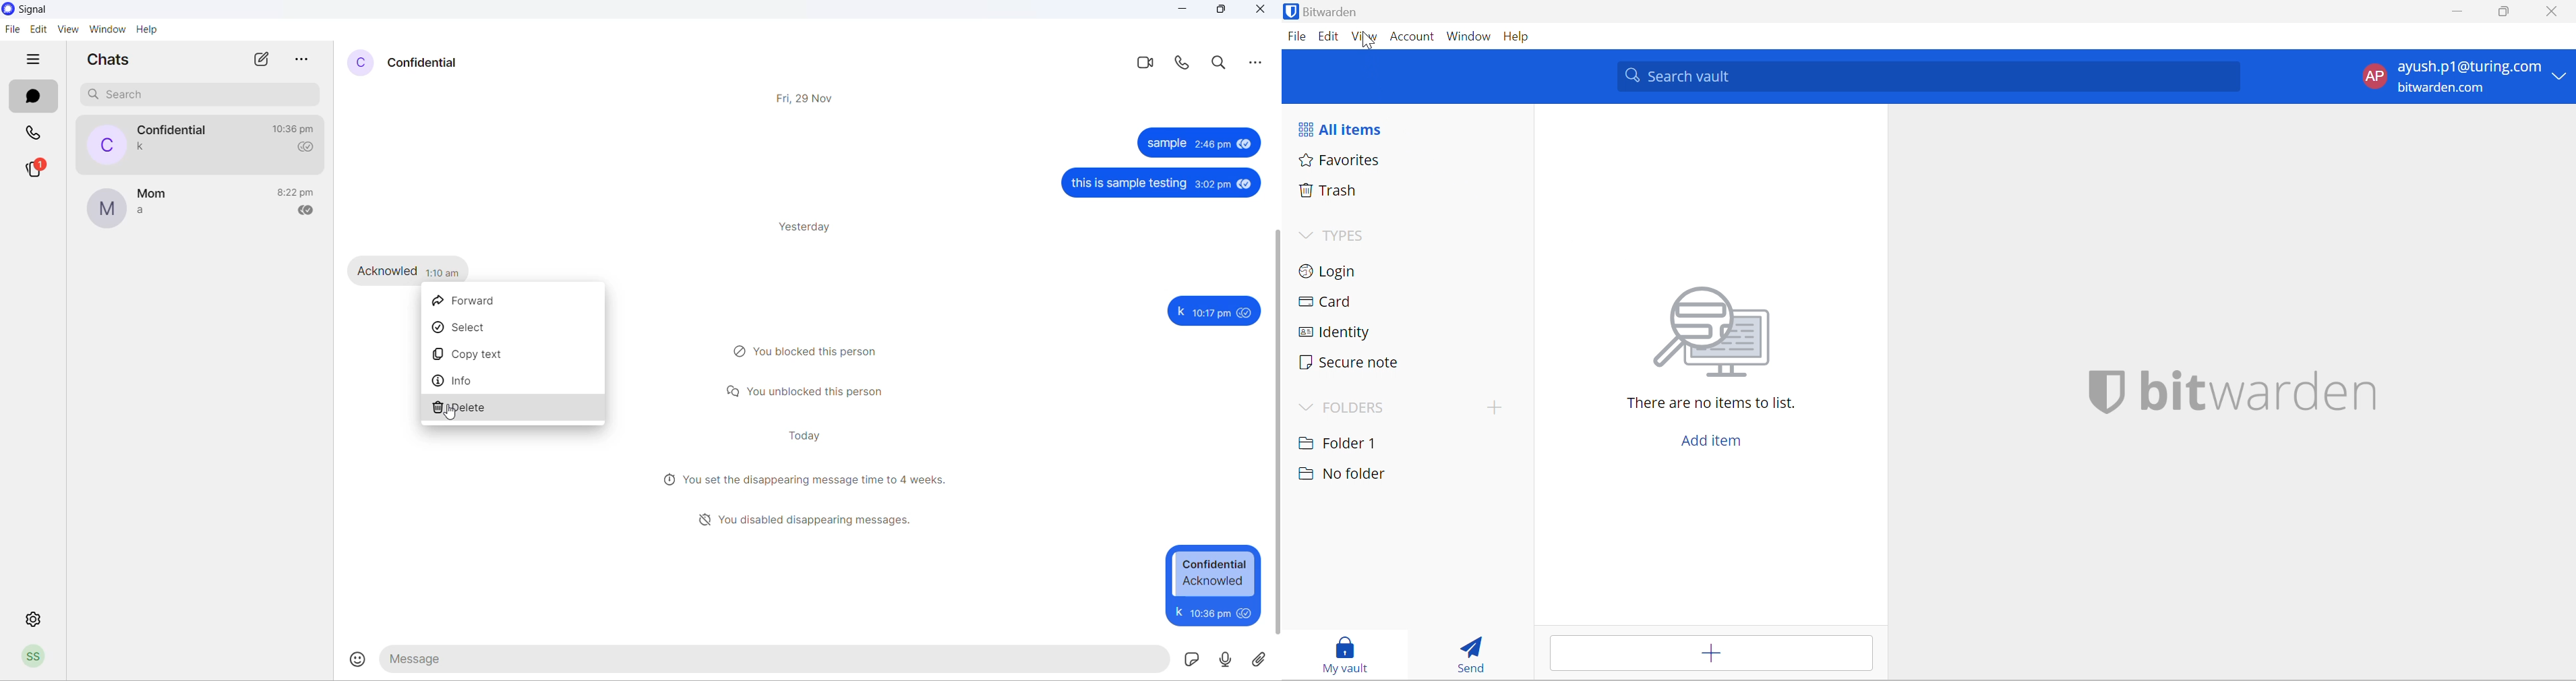  I want to click on more options, so click(1258, 61).